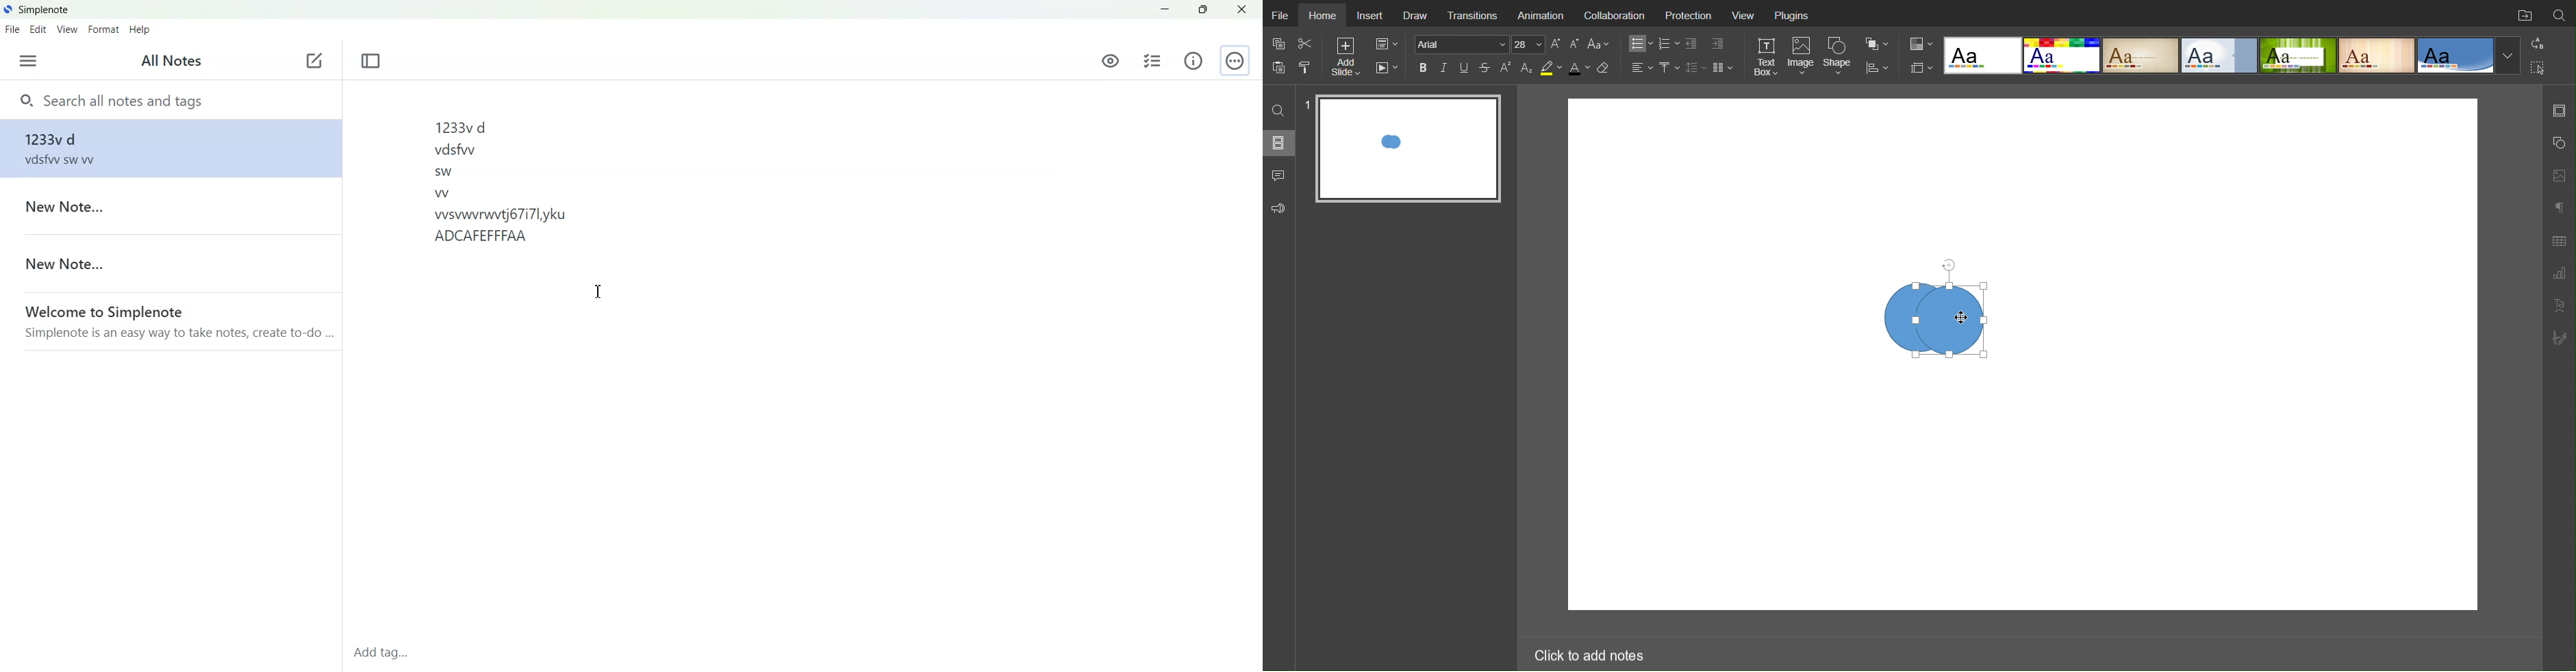  What do you see at coordinates (371, 61) in the screenshot?
I see `Toggle focus mode` at bounding box center [371, 61].